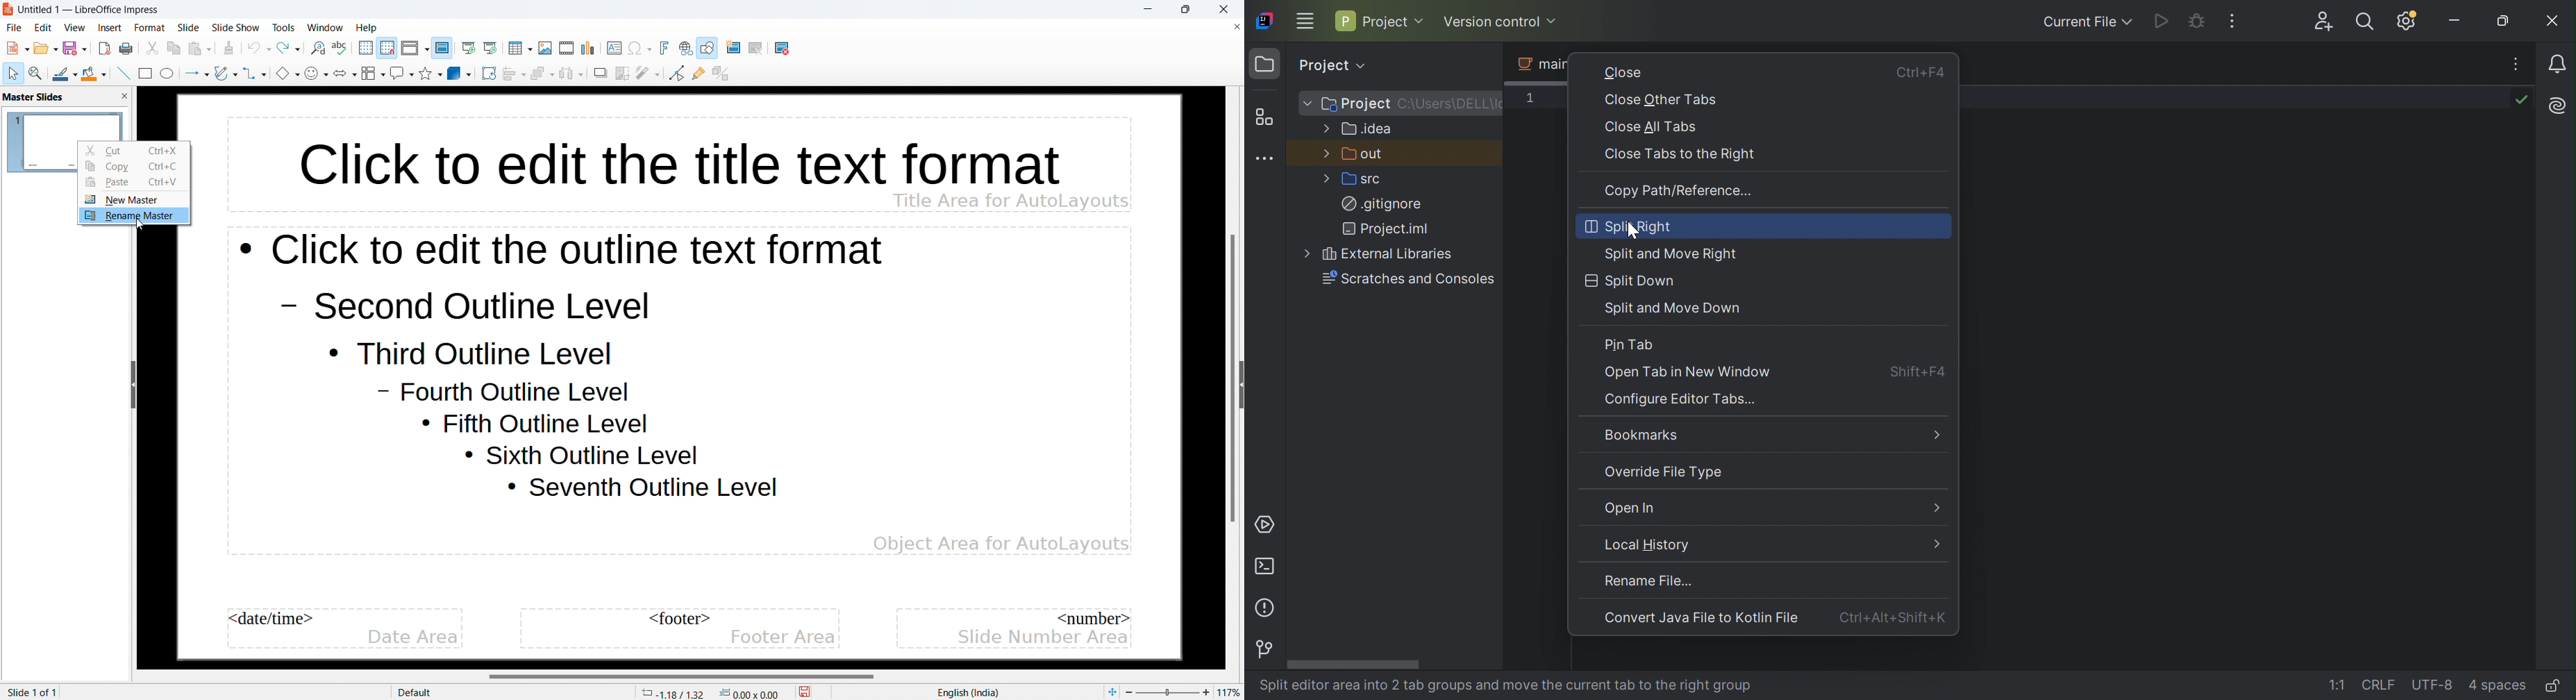 The width and height of the screenshot is (2576, 700). I want to click on paste, so click(134, 182).